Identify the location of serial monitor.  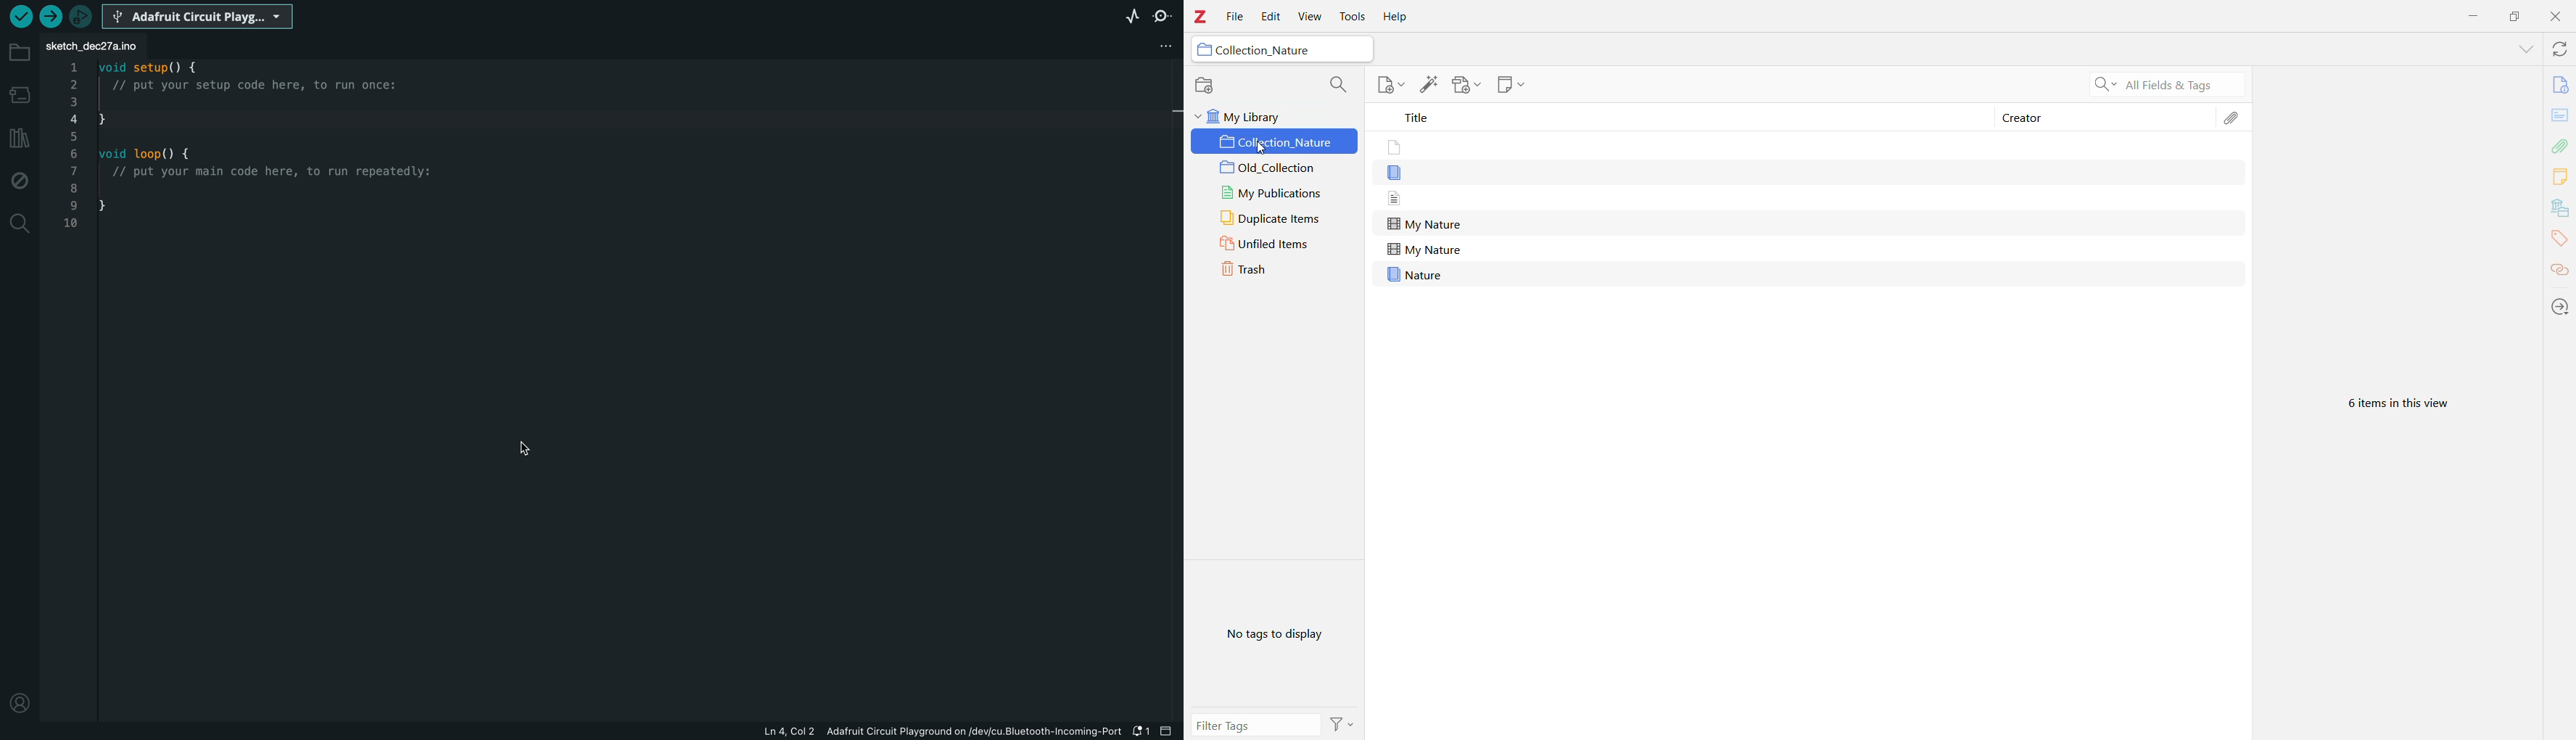
(1164, 16).